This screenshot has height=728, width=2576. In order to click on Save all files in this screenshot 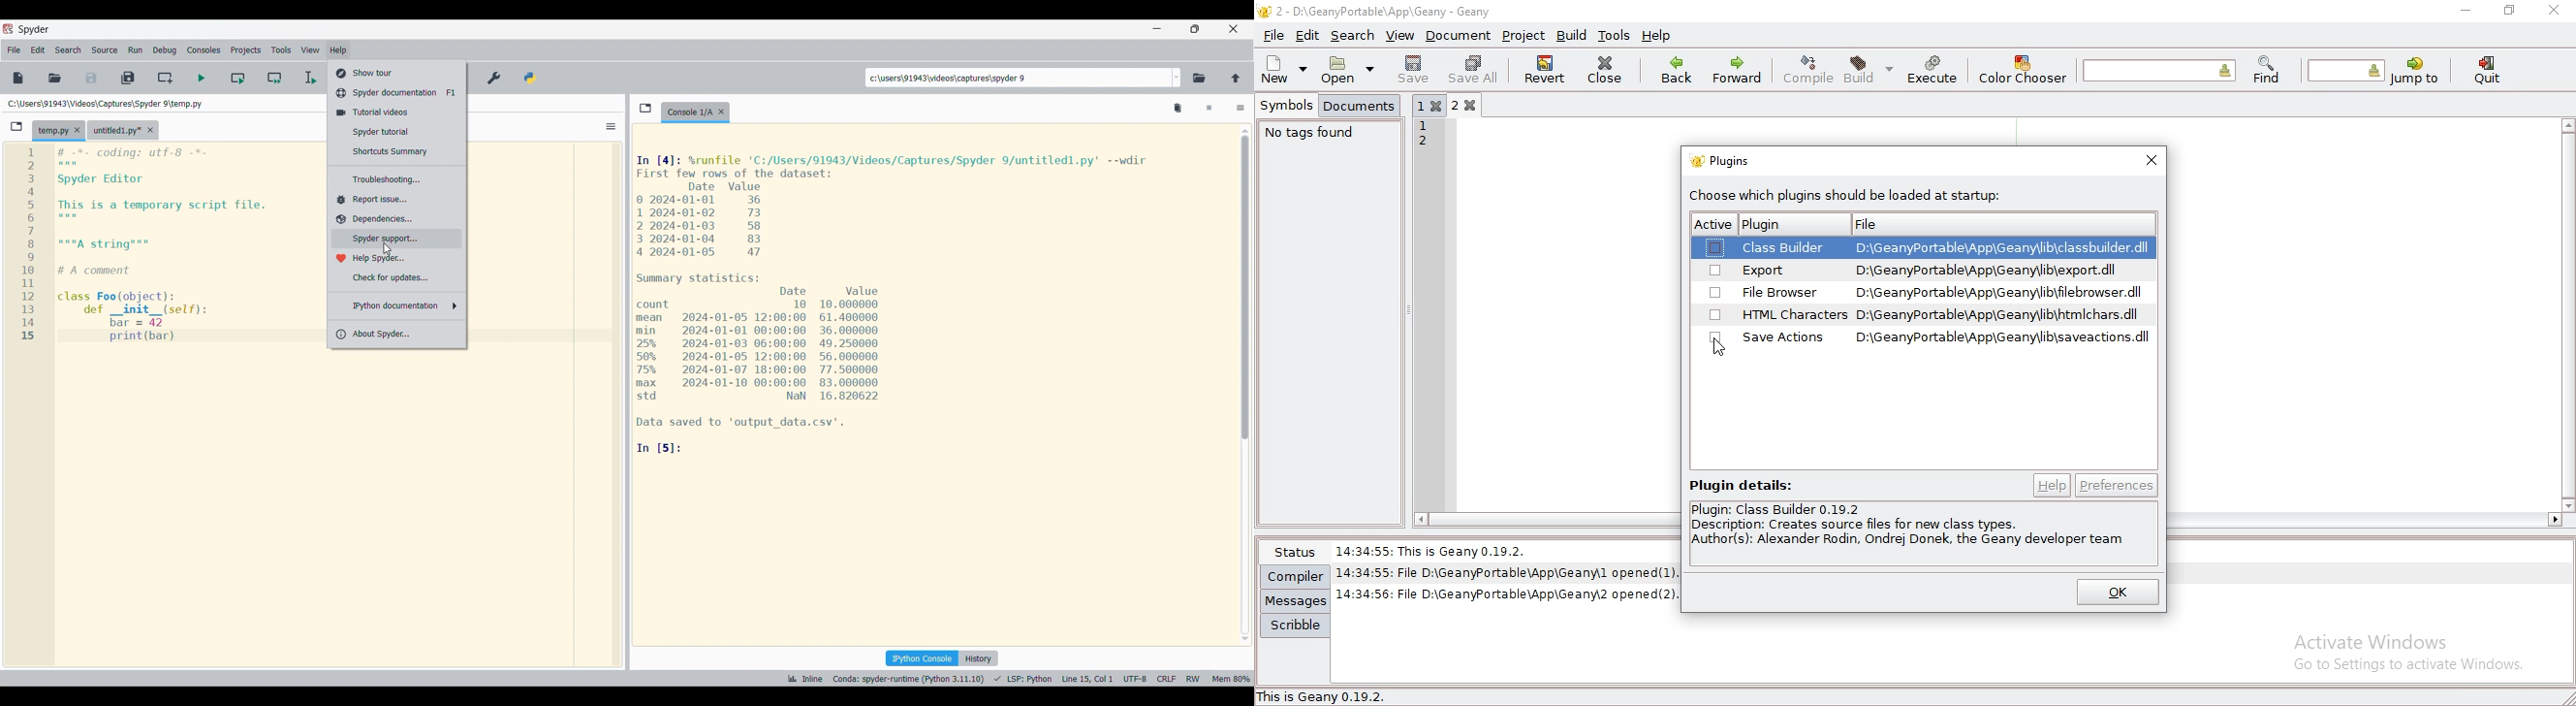, I will do `click(128, 78)`.